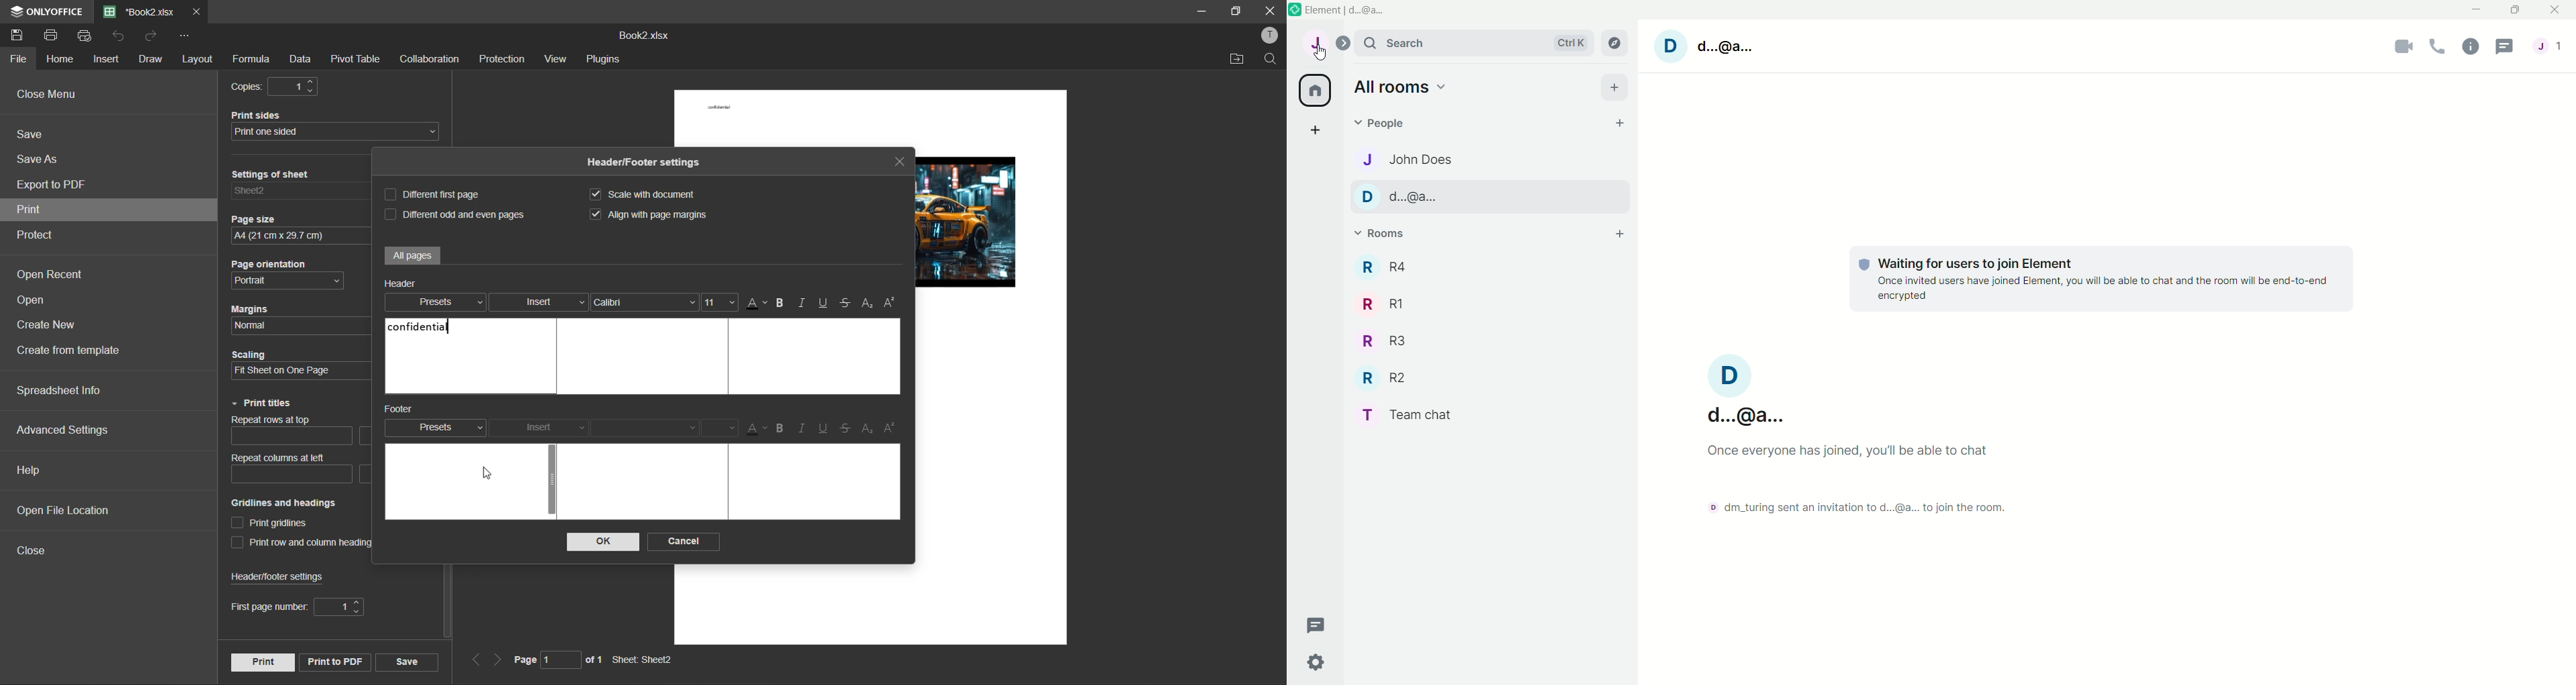  I want to click on presets, so click(438, 427).